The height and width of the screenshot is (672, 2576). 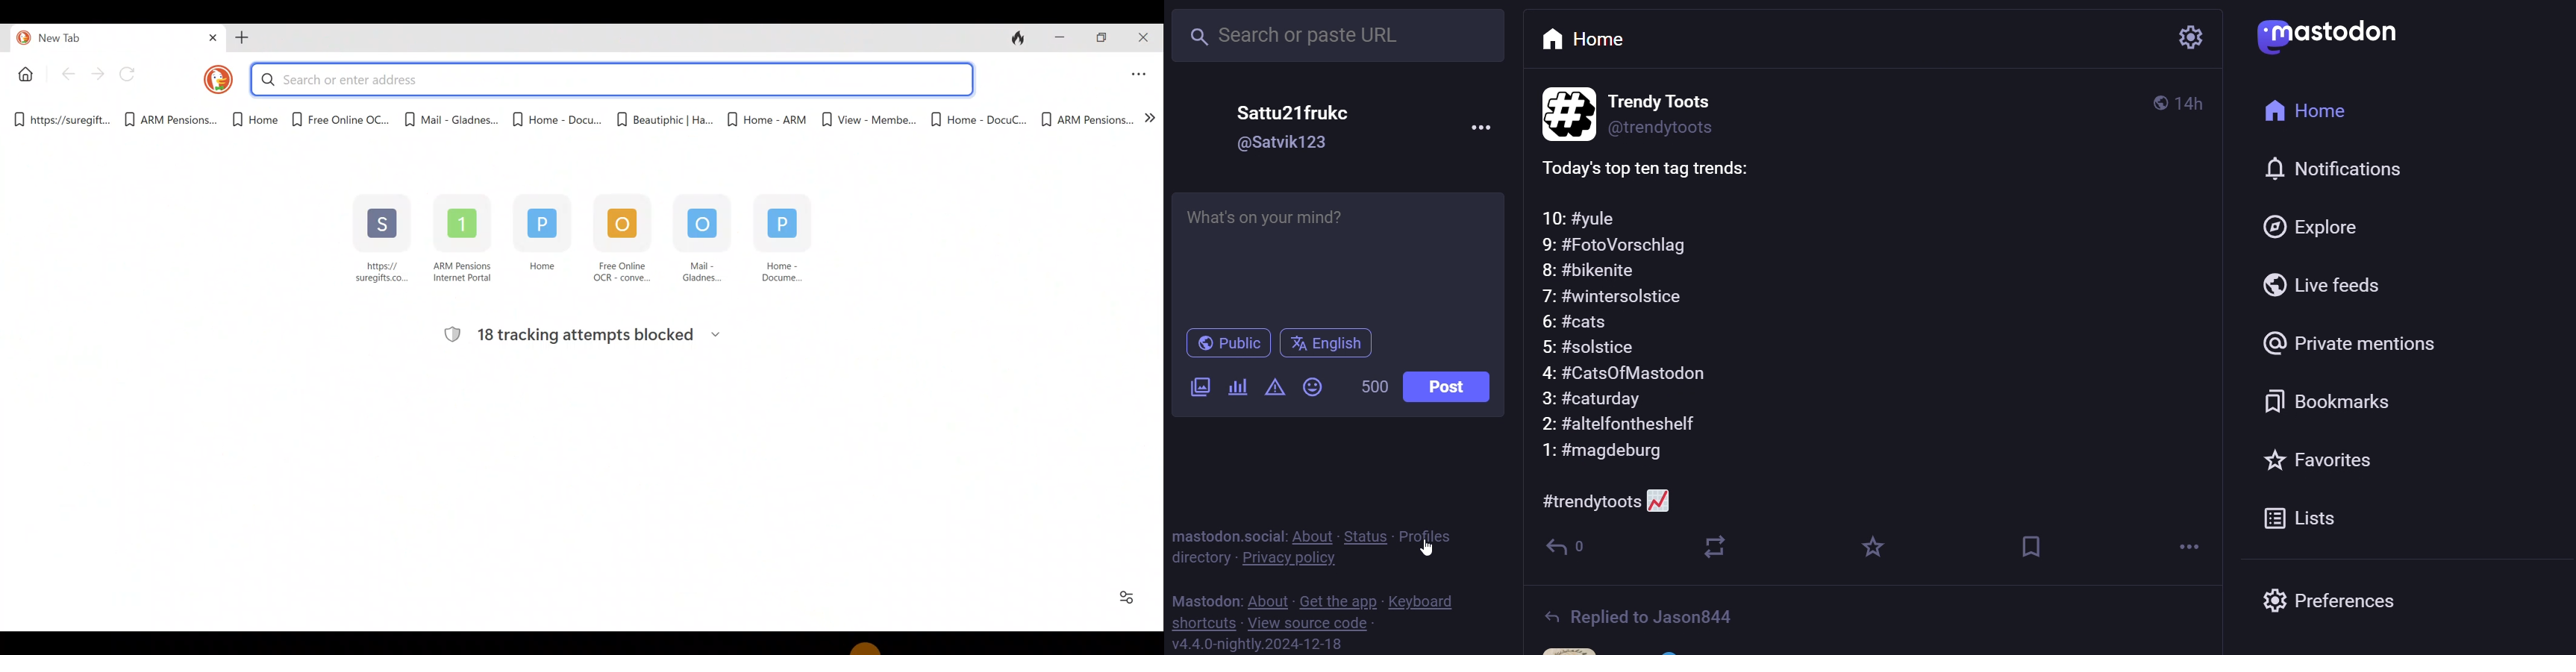 I want to click on DuckDuckGo logo, so click(x=209, y=79).